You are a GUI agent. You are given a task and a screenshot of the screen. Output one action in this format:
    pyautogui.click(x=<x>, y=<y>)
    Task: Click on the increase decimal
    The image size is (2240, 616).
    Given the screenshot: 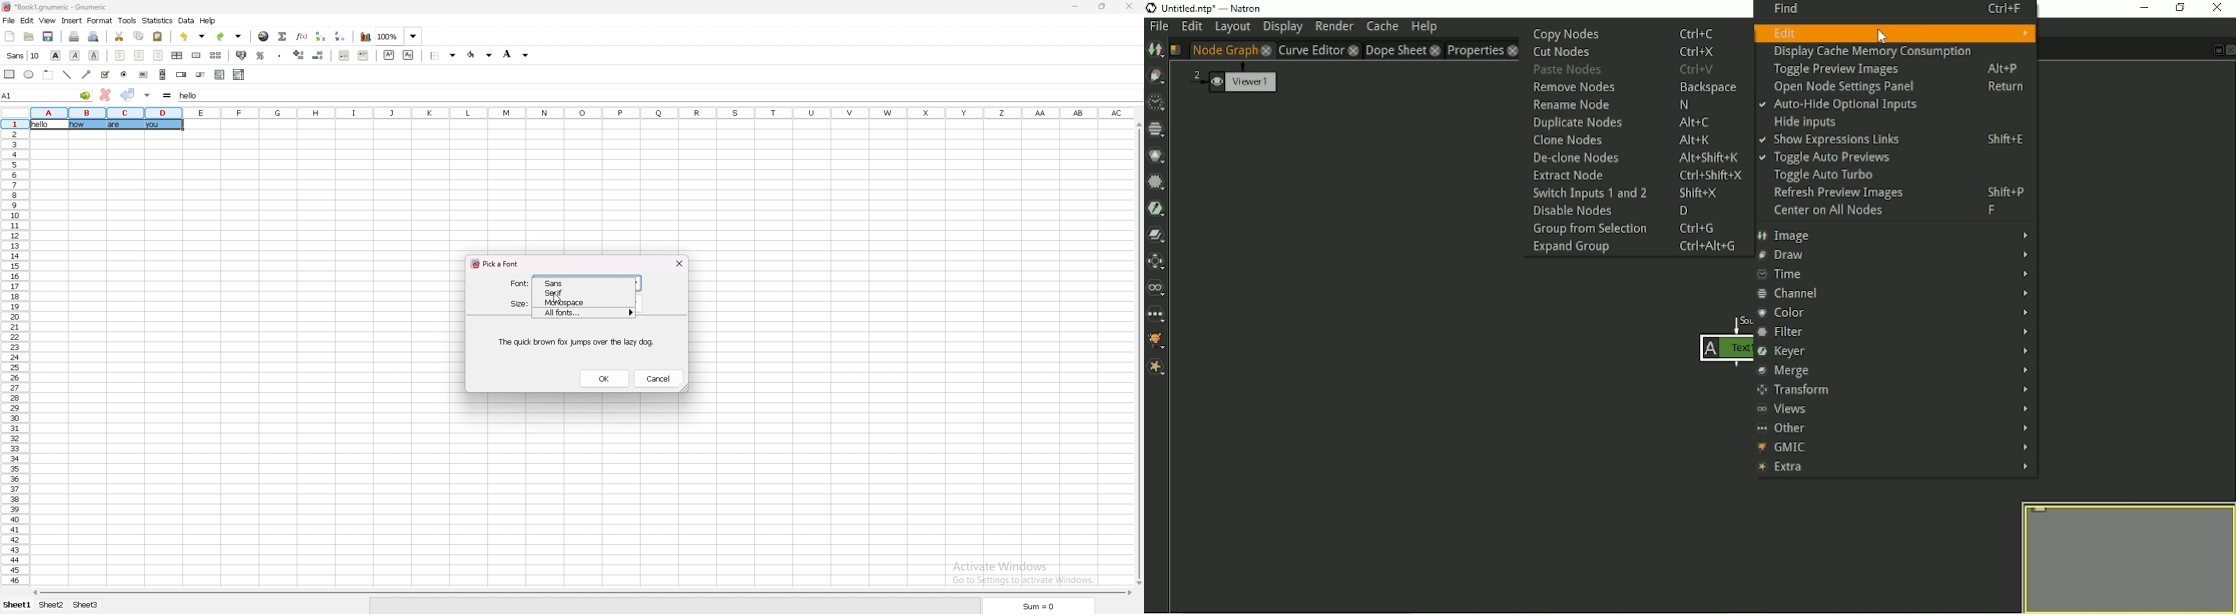 What is the action you would take?
    pyautogui.click(x=300, y=55)
    